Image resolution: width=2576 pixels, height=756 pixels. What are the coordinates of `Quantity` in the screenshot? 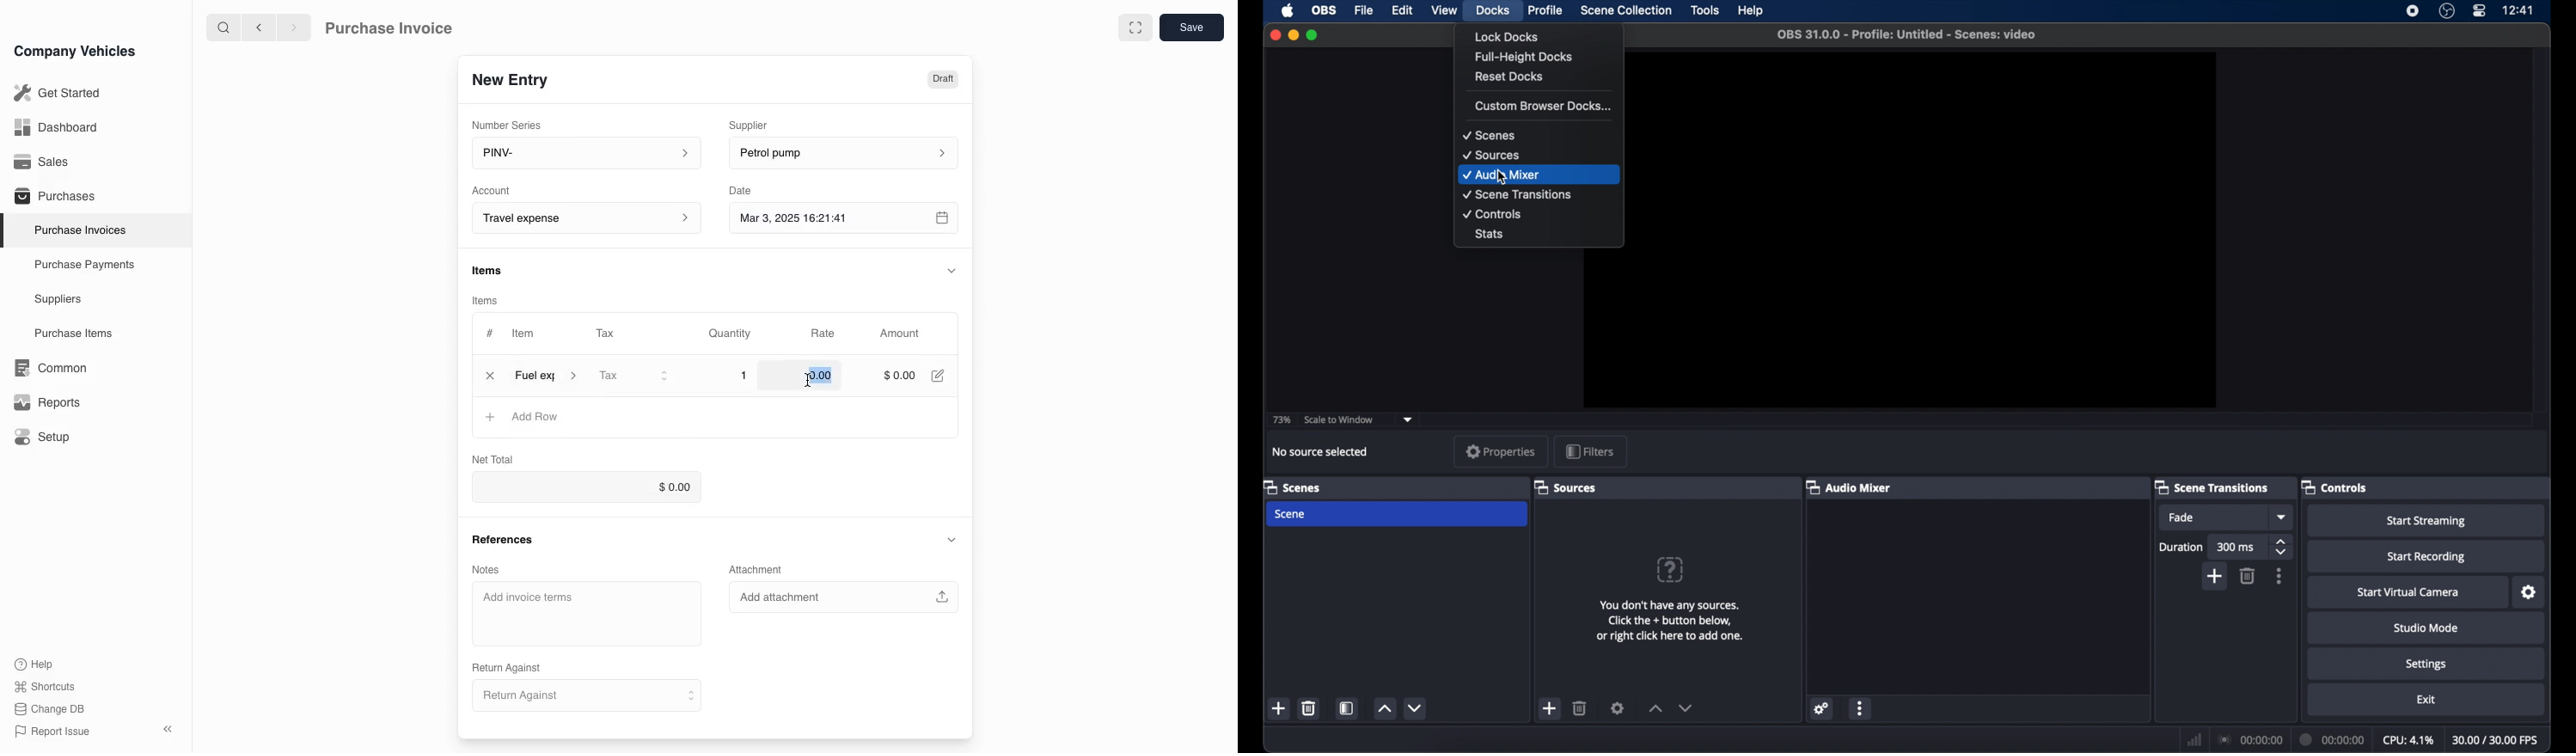 It's located at (732, 334).